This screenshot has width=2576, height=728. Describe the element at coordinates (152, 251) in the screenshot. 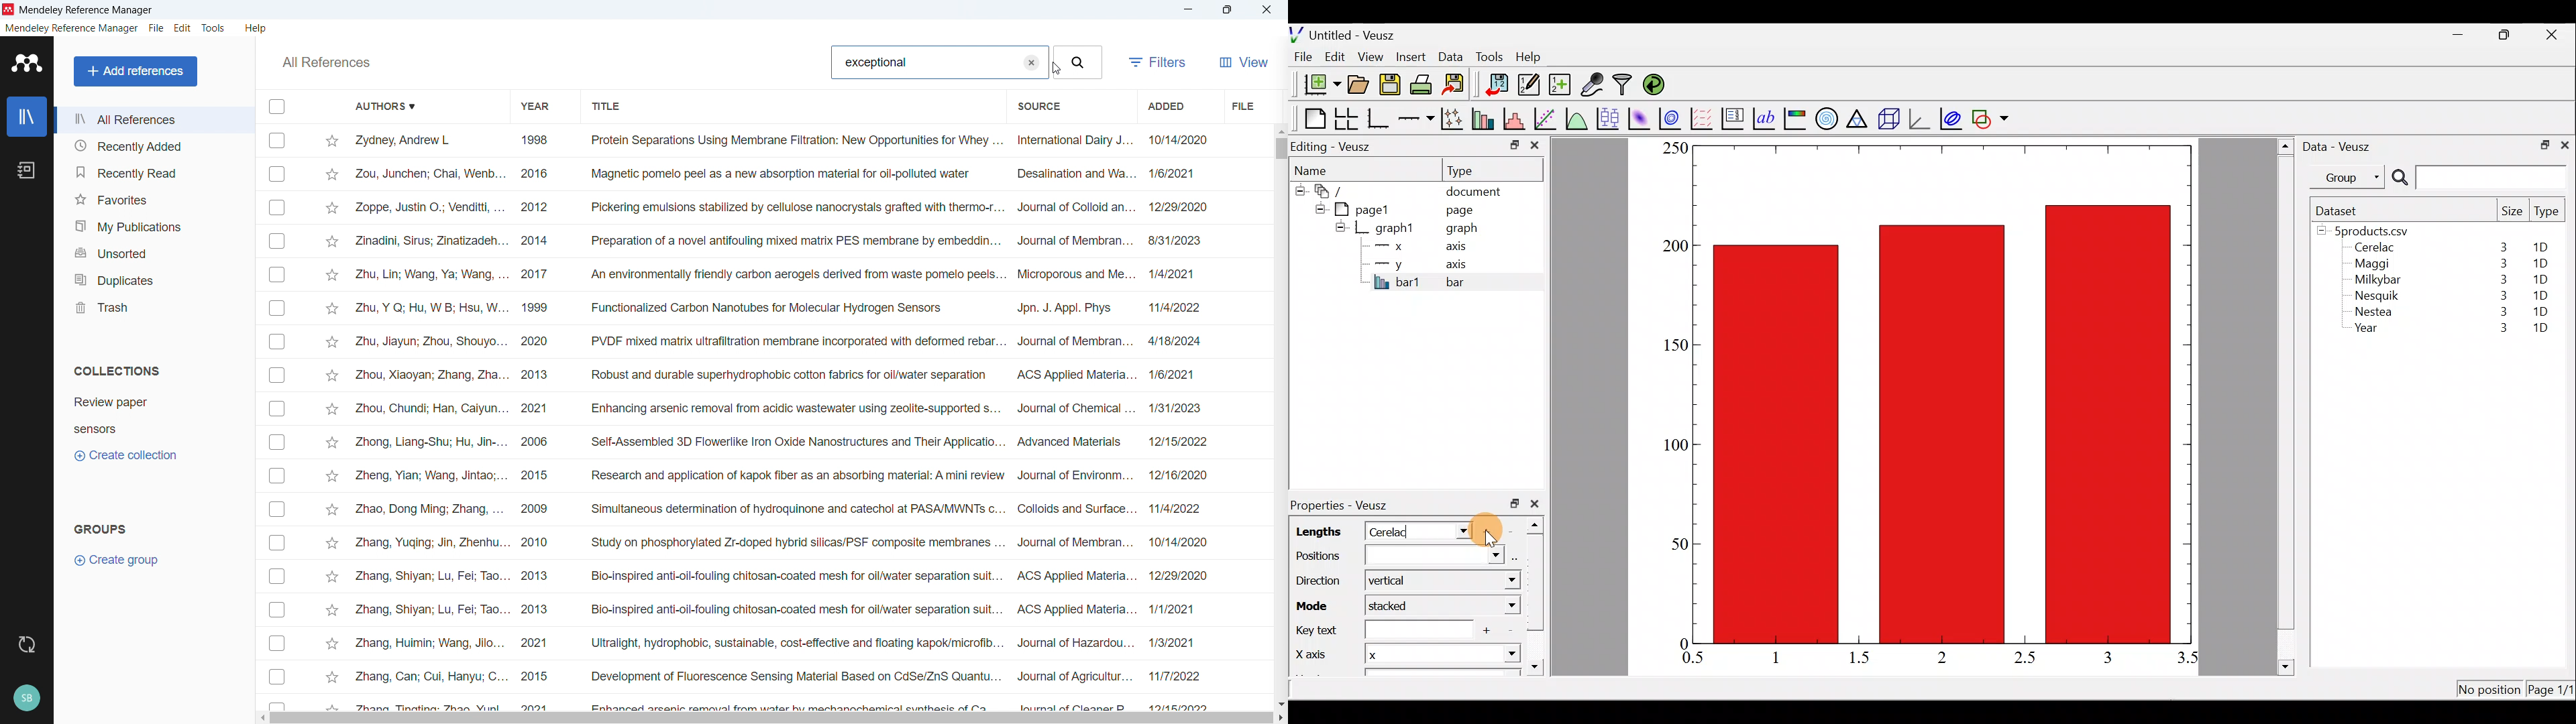

I see `unsorted ` at that location.